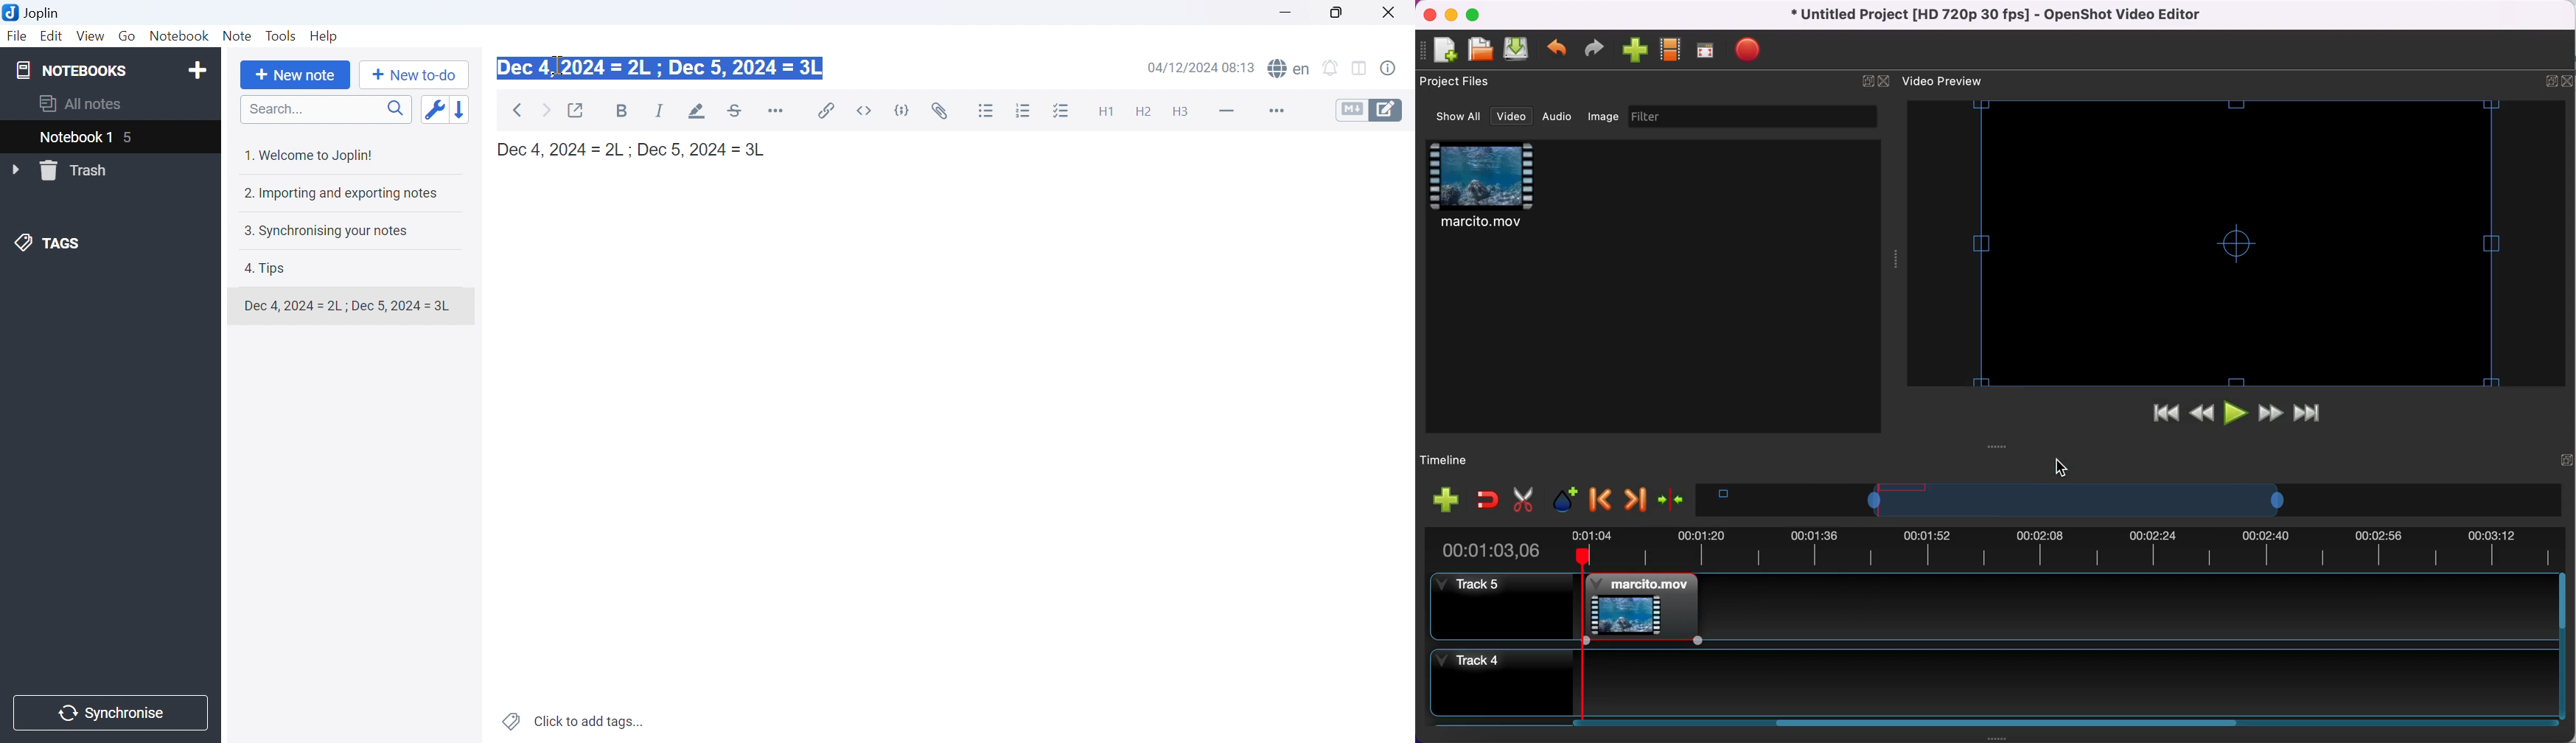 This screenshot has height=756, width=2576. I want to click on Numbered list, so click(1023, 111).